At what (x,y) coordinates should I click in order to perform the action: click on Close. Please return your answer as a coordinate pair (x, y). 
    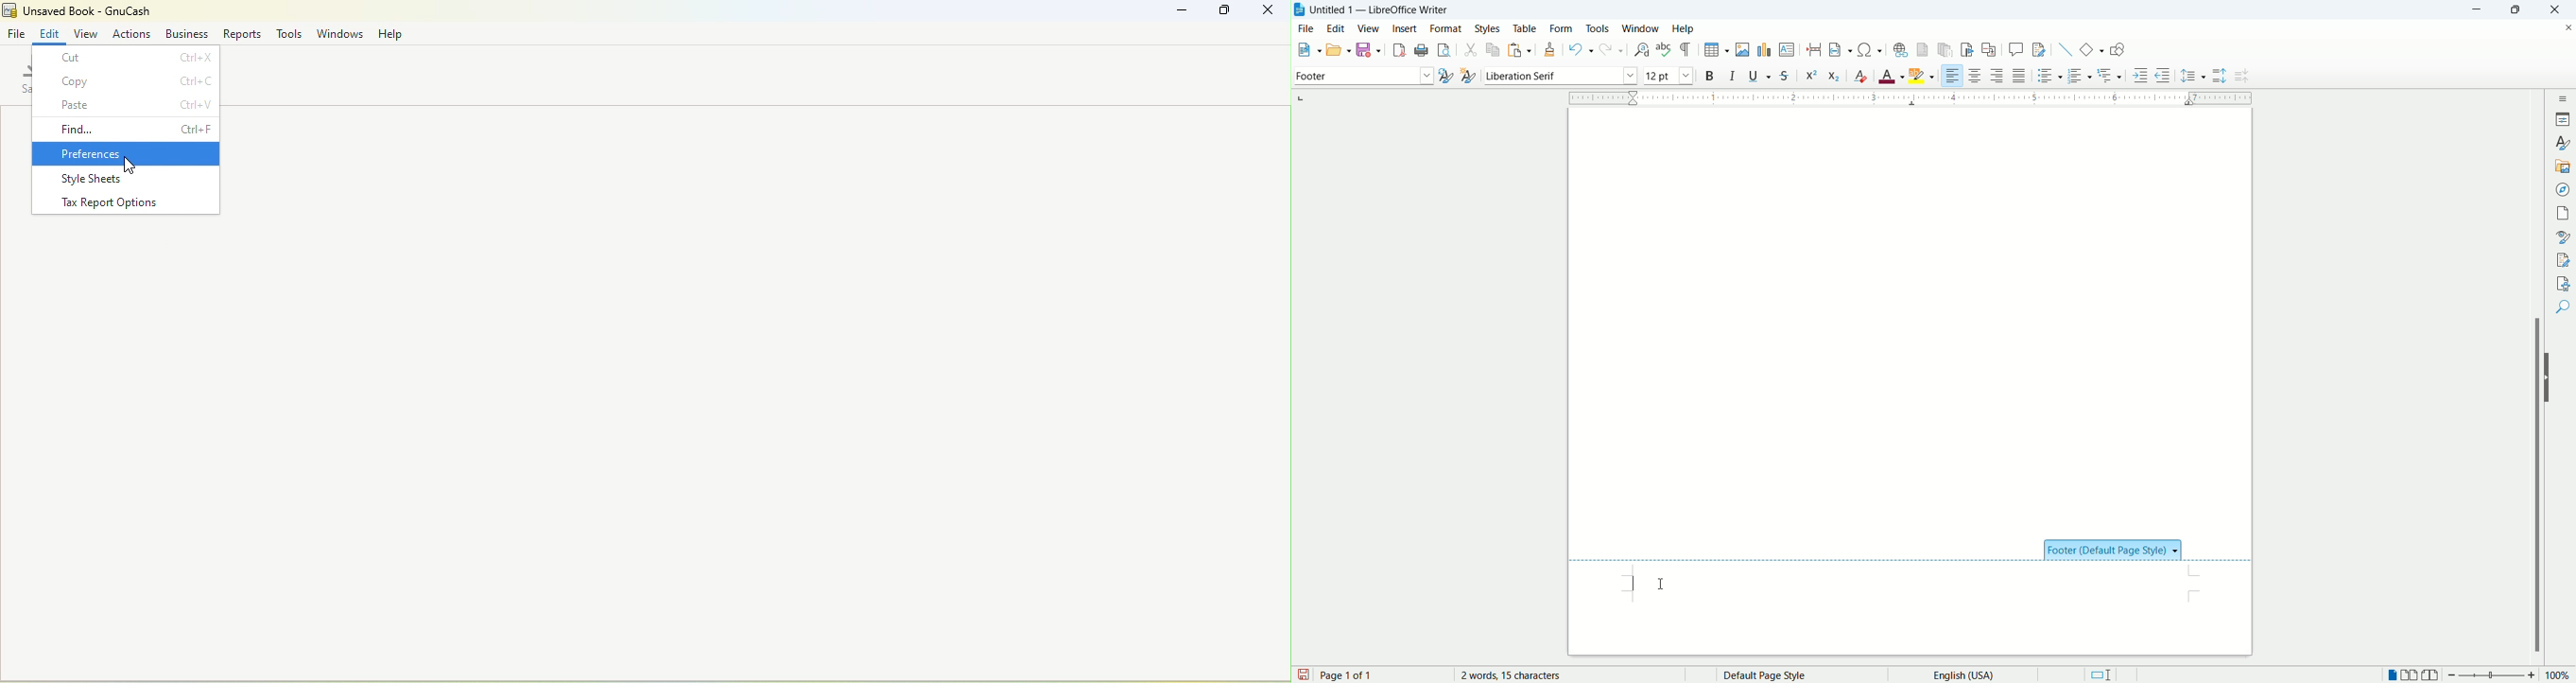
    Looking at the image, I should click on (1272, 13).